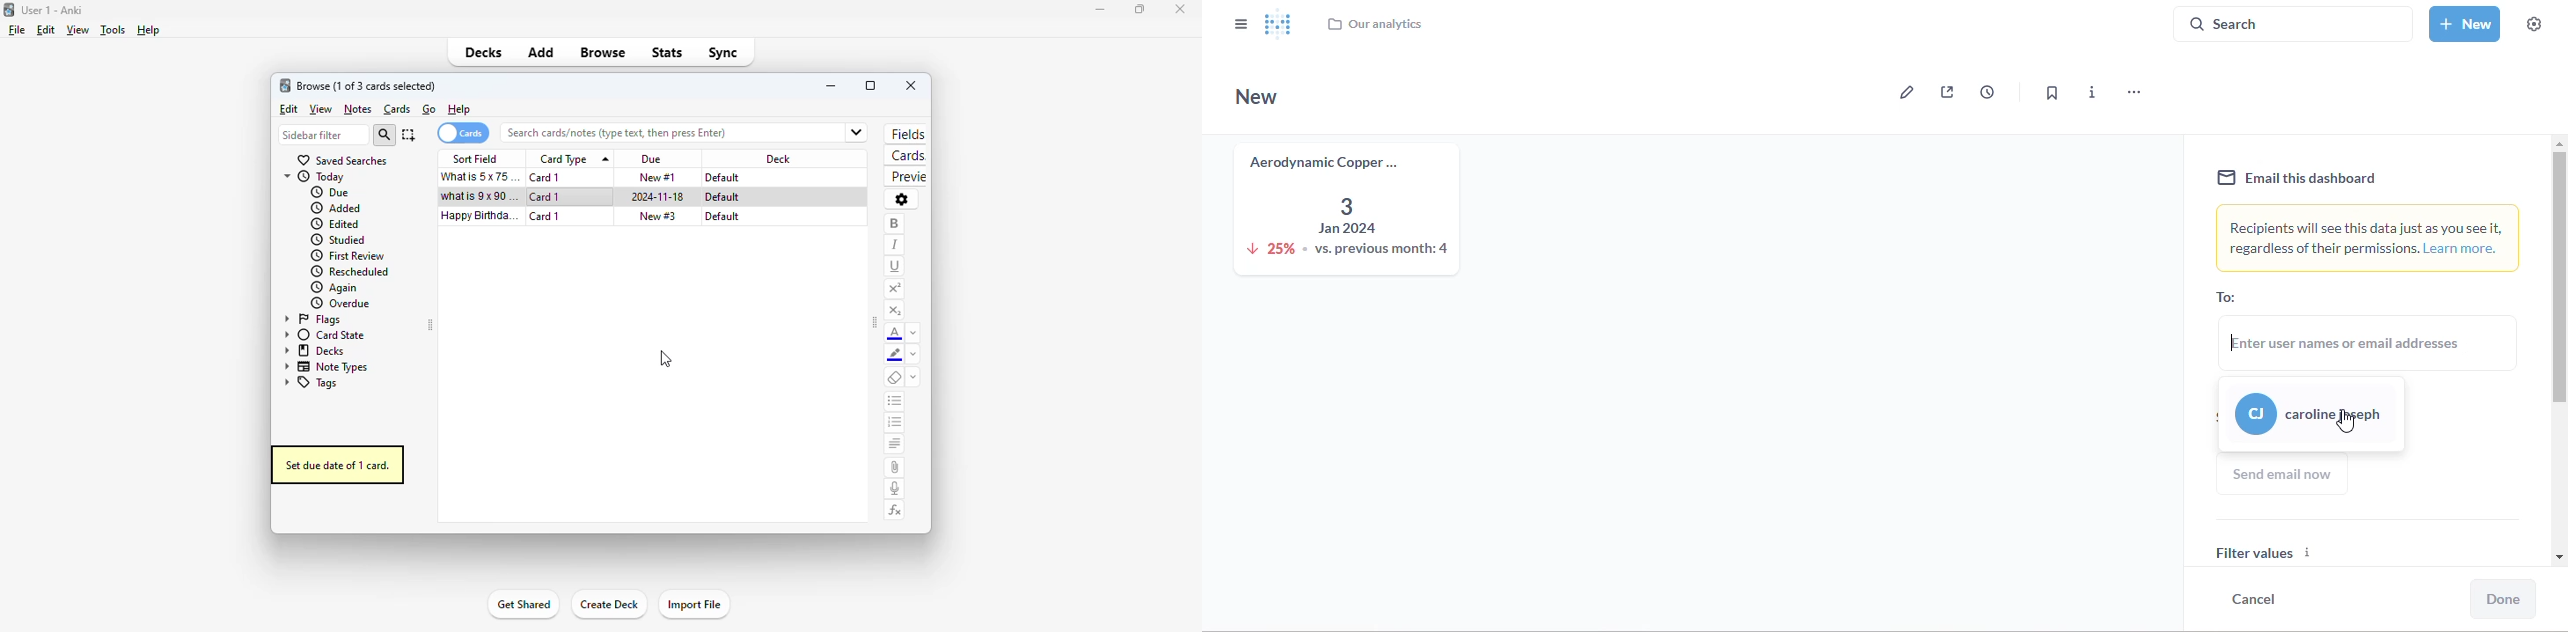 Image resolution: width=2576 pixels, height=644 pixels. Describe the element at coordinates (150, 31) in the screenshot. I see `help` at that location.